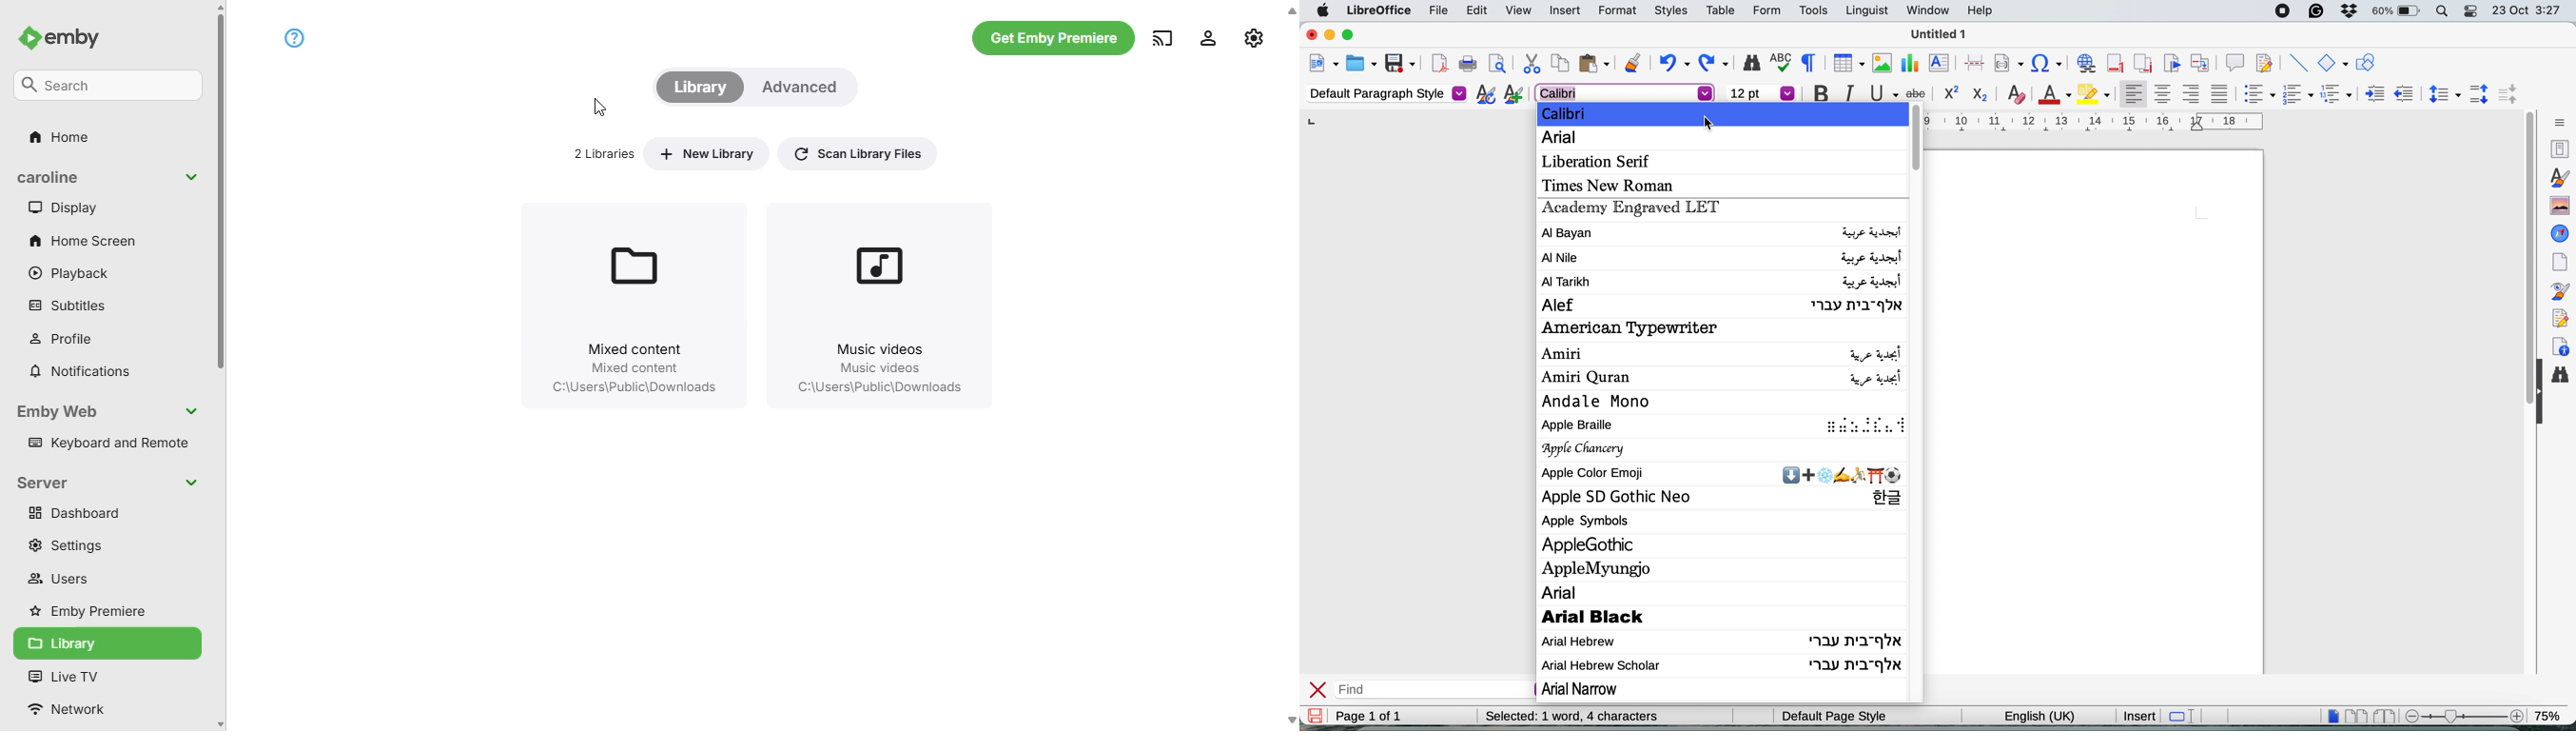 This screenshot has width=2576, height=756. Describe the element at coordinates (2329, 715) in the screenshot. I see `single page view` at that location.